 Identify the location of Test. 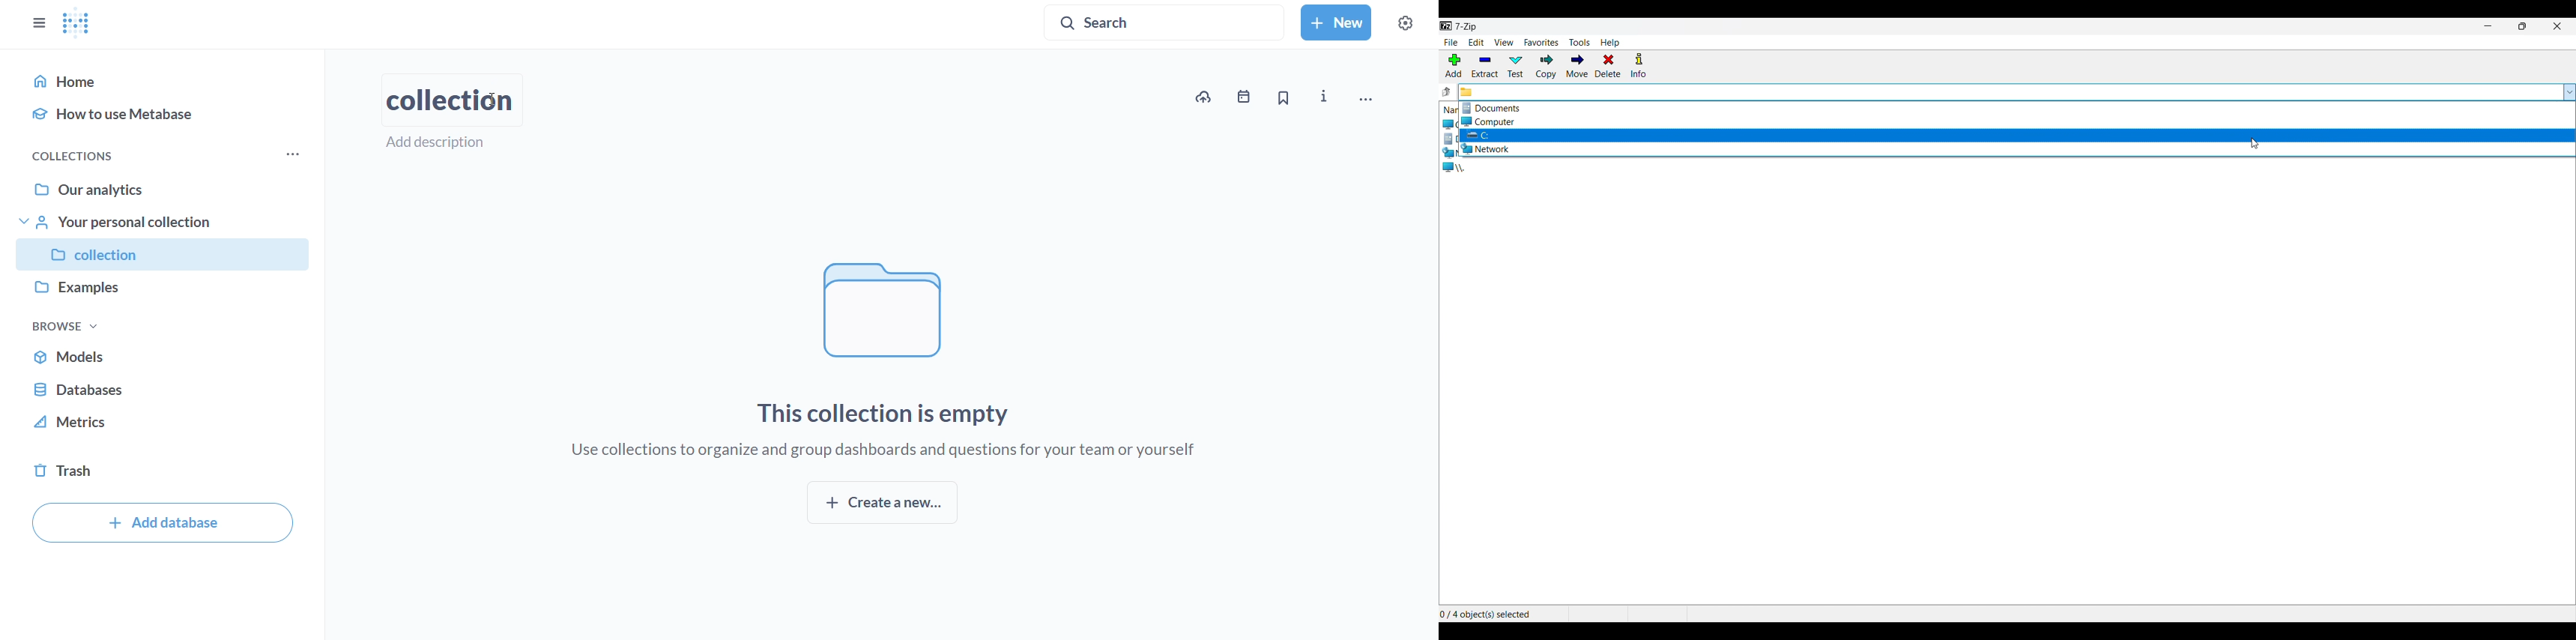
(1516, 66).